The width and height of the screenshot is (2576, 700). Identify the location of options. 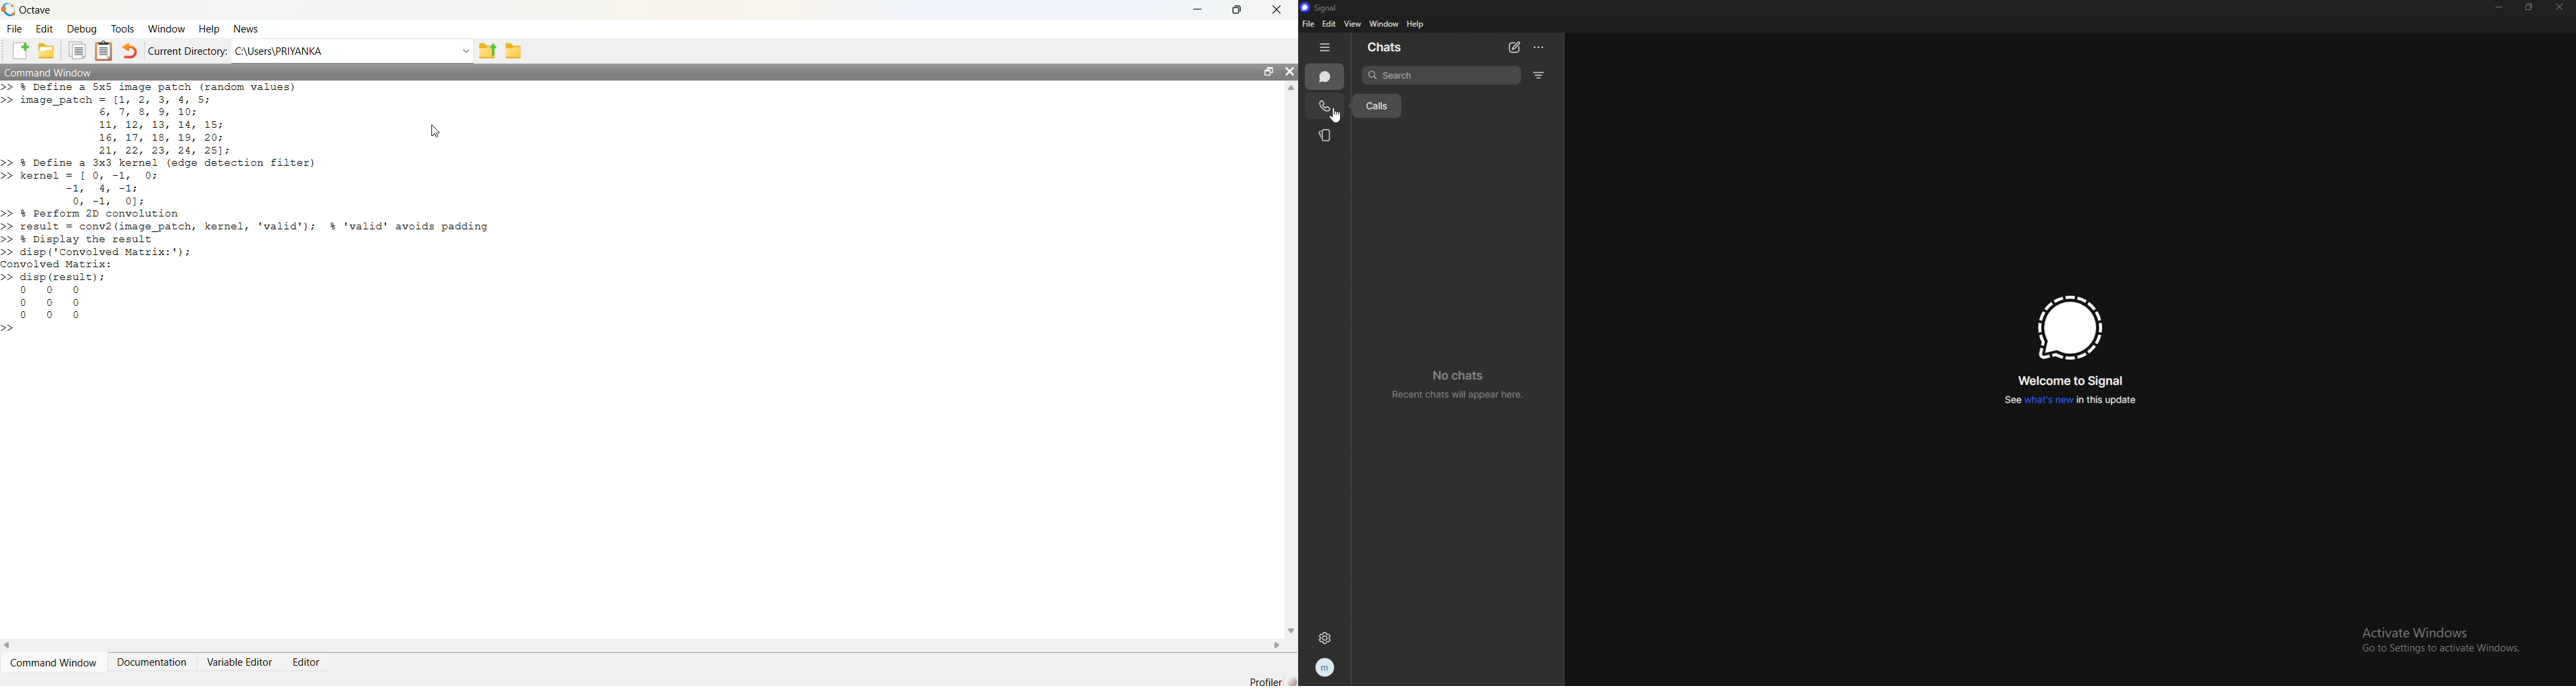
(1540, 47).